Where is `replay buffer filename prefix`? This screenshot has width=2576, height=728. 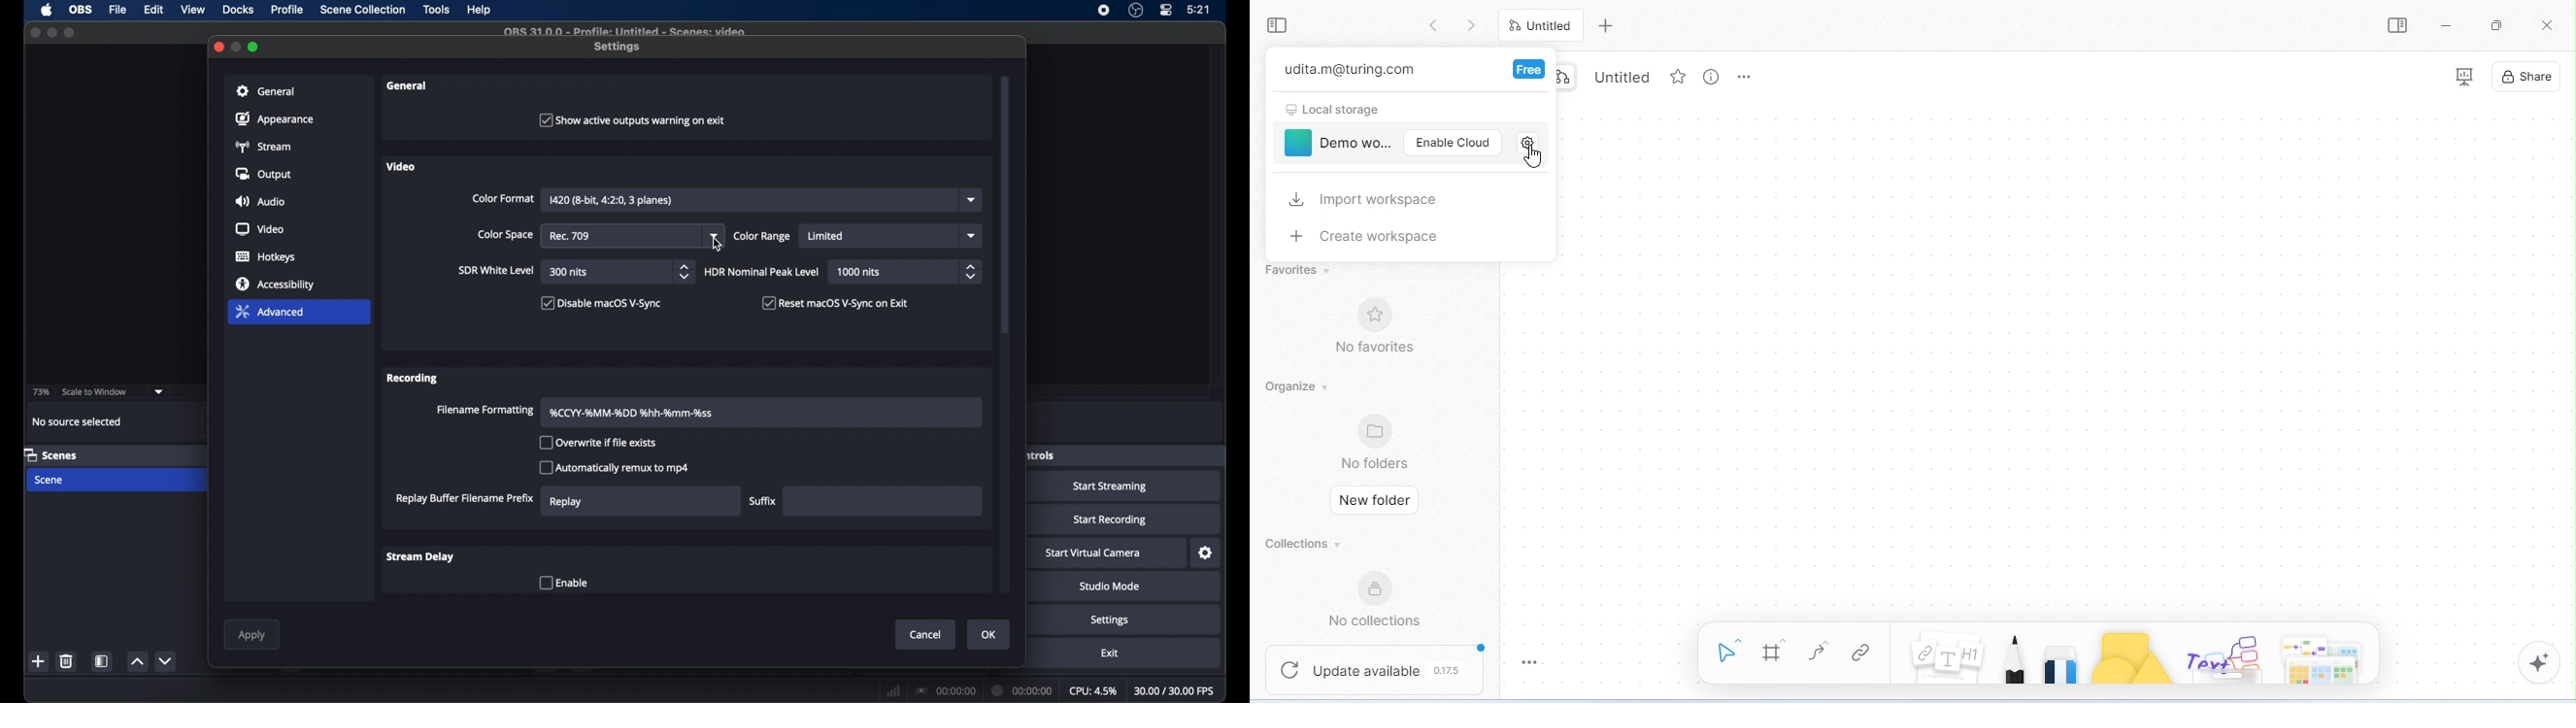
replay buffer filename prefix is located at coordinates (465, 499).